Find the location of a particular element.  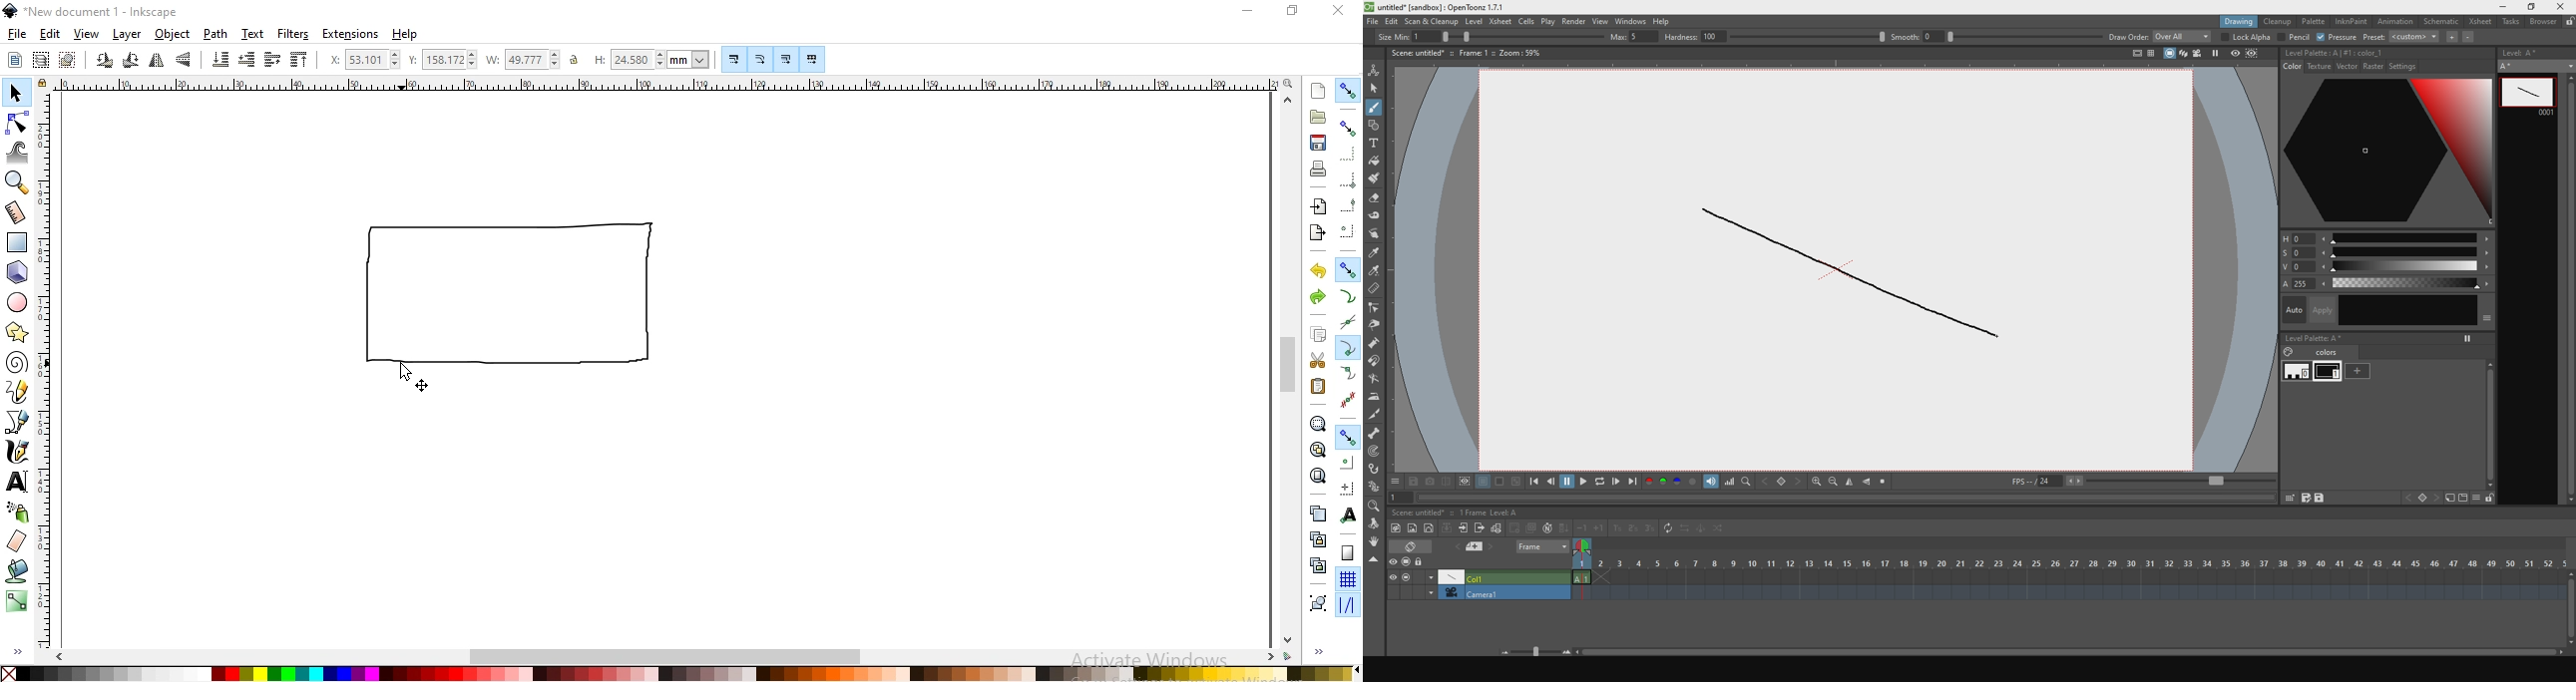

snap to grids is located at coordinates (1348, 578).